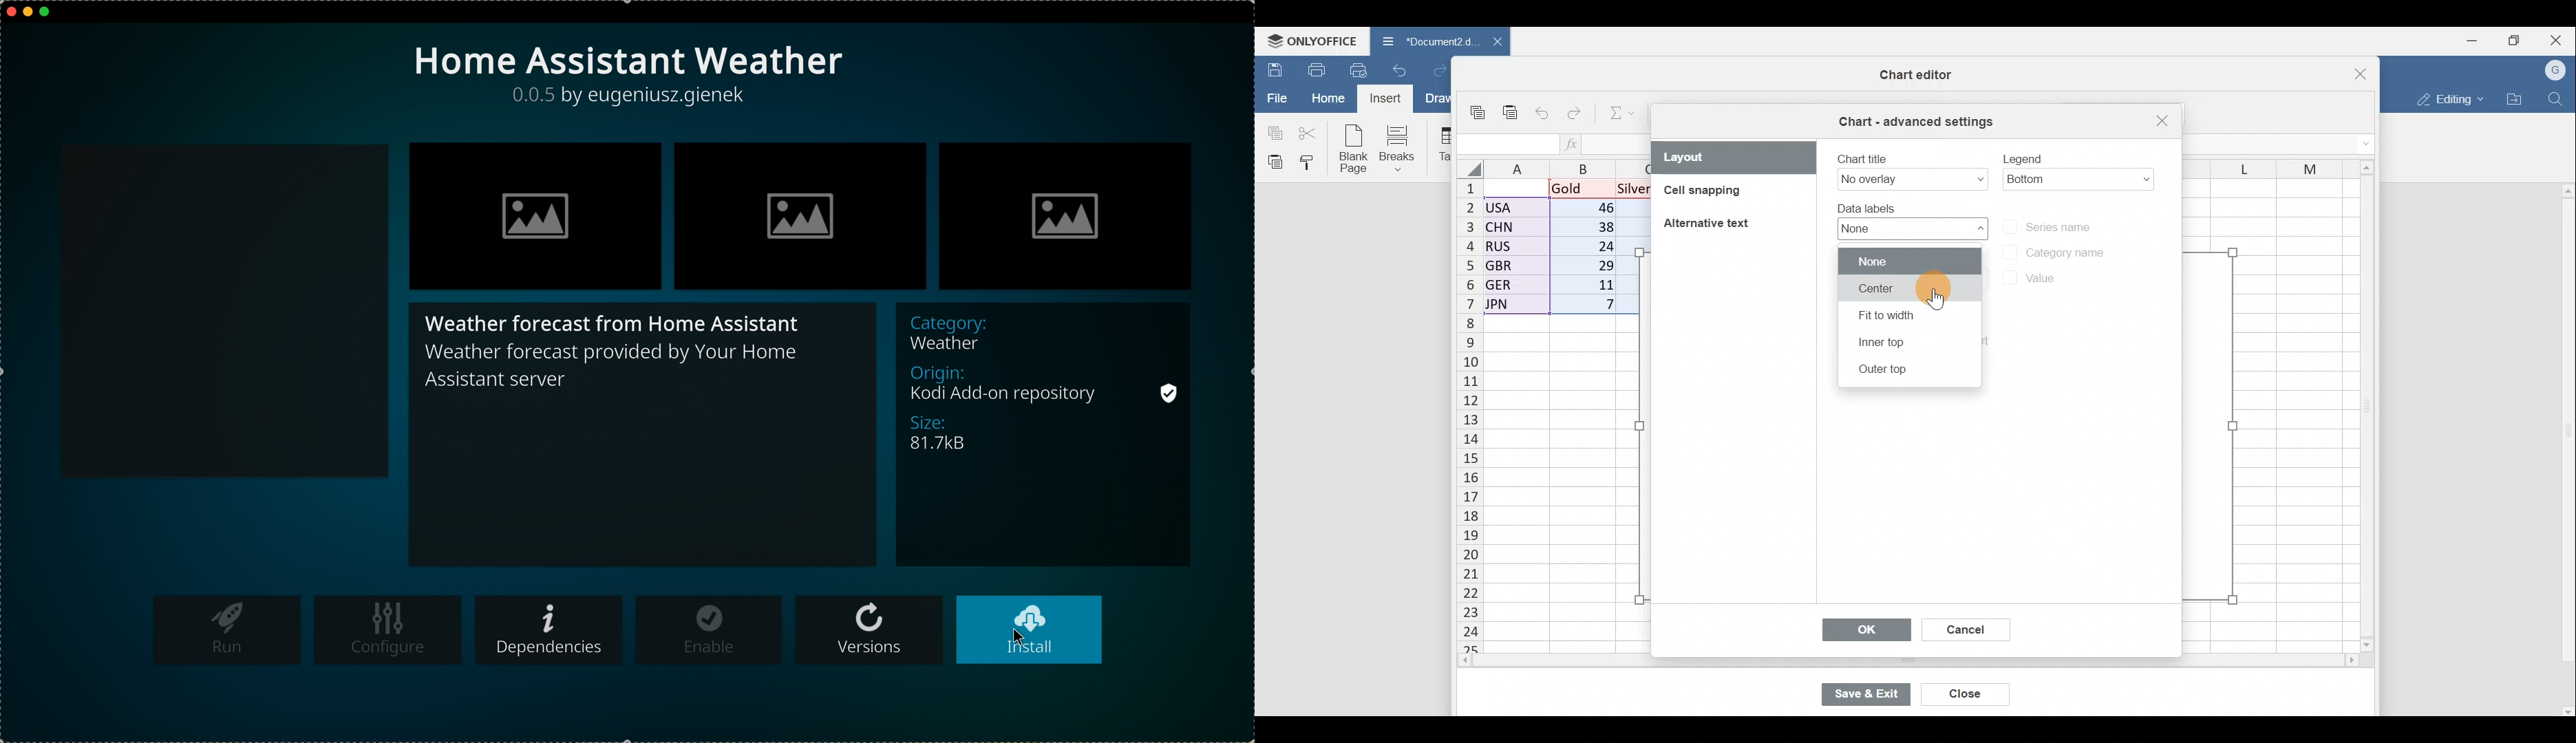 This screenshot has width=2576, height=756. I want to click on Paste, so click(1511, 117).